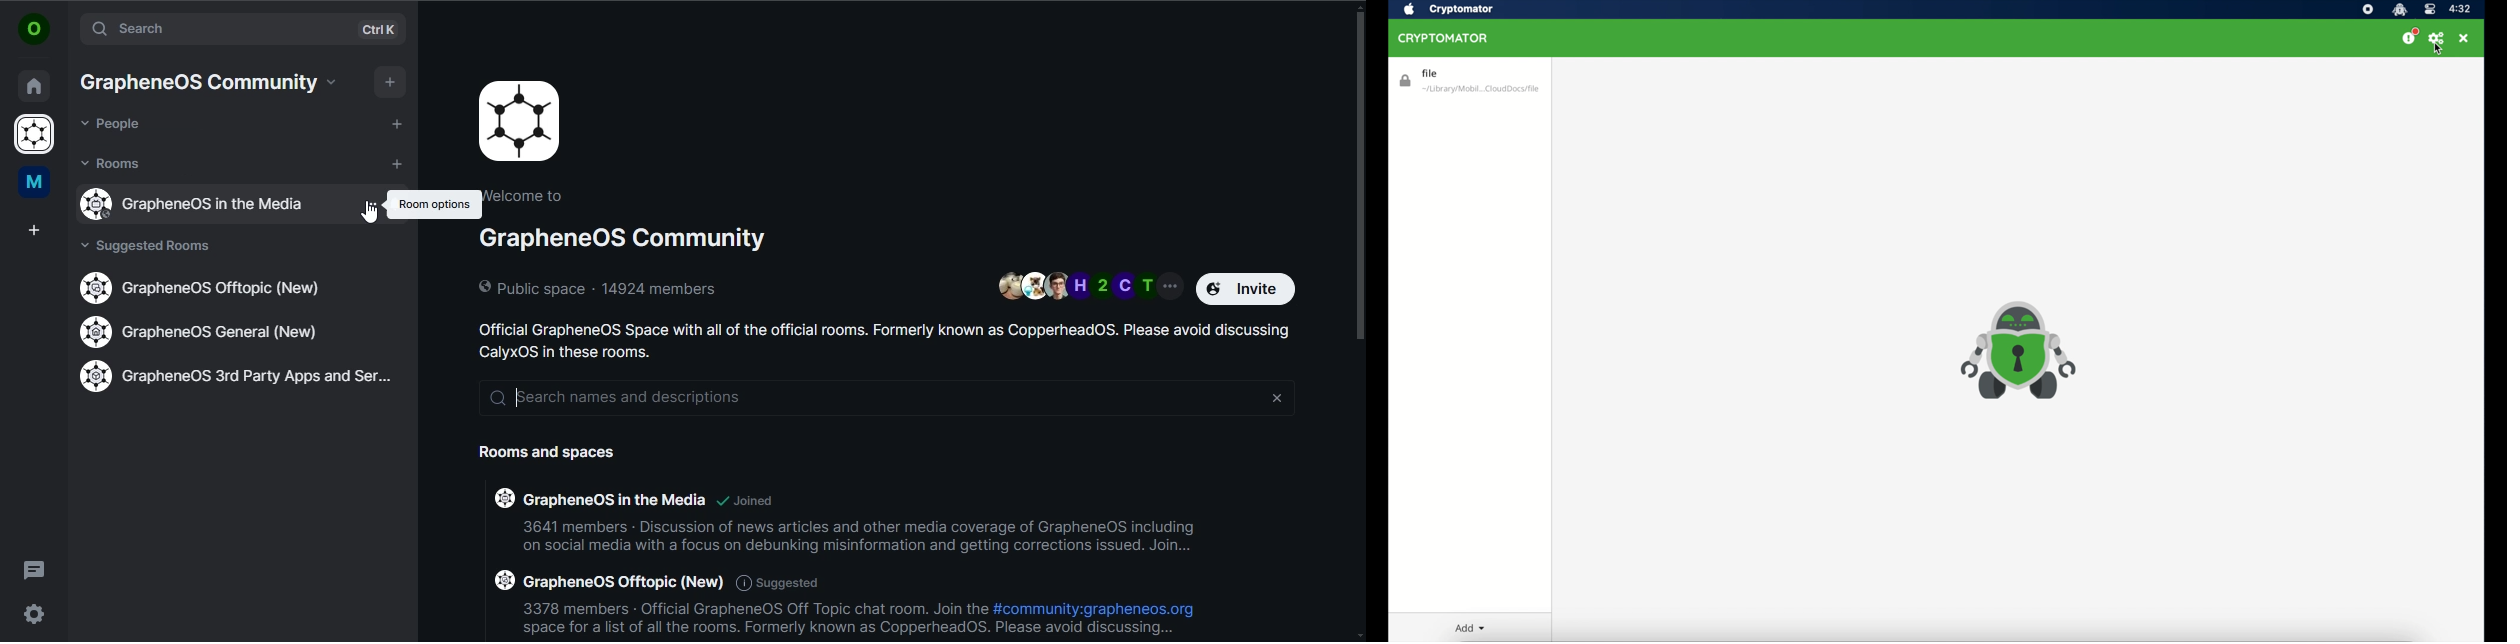 The width and height of the screenshot is (2520, 644). I want to click on quicker settings, so click(32, 612).